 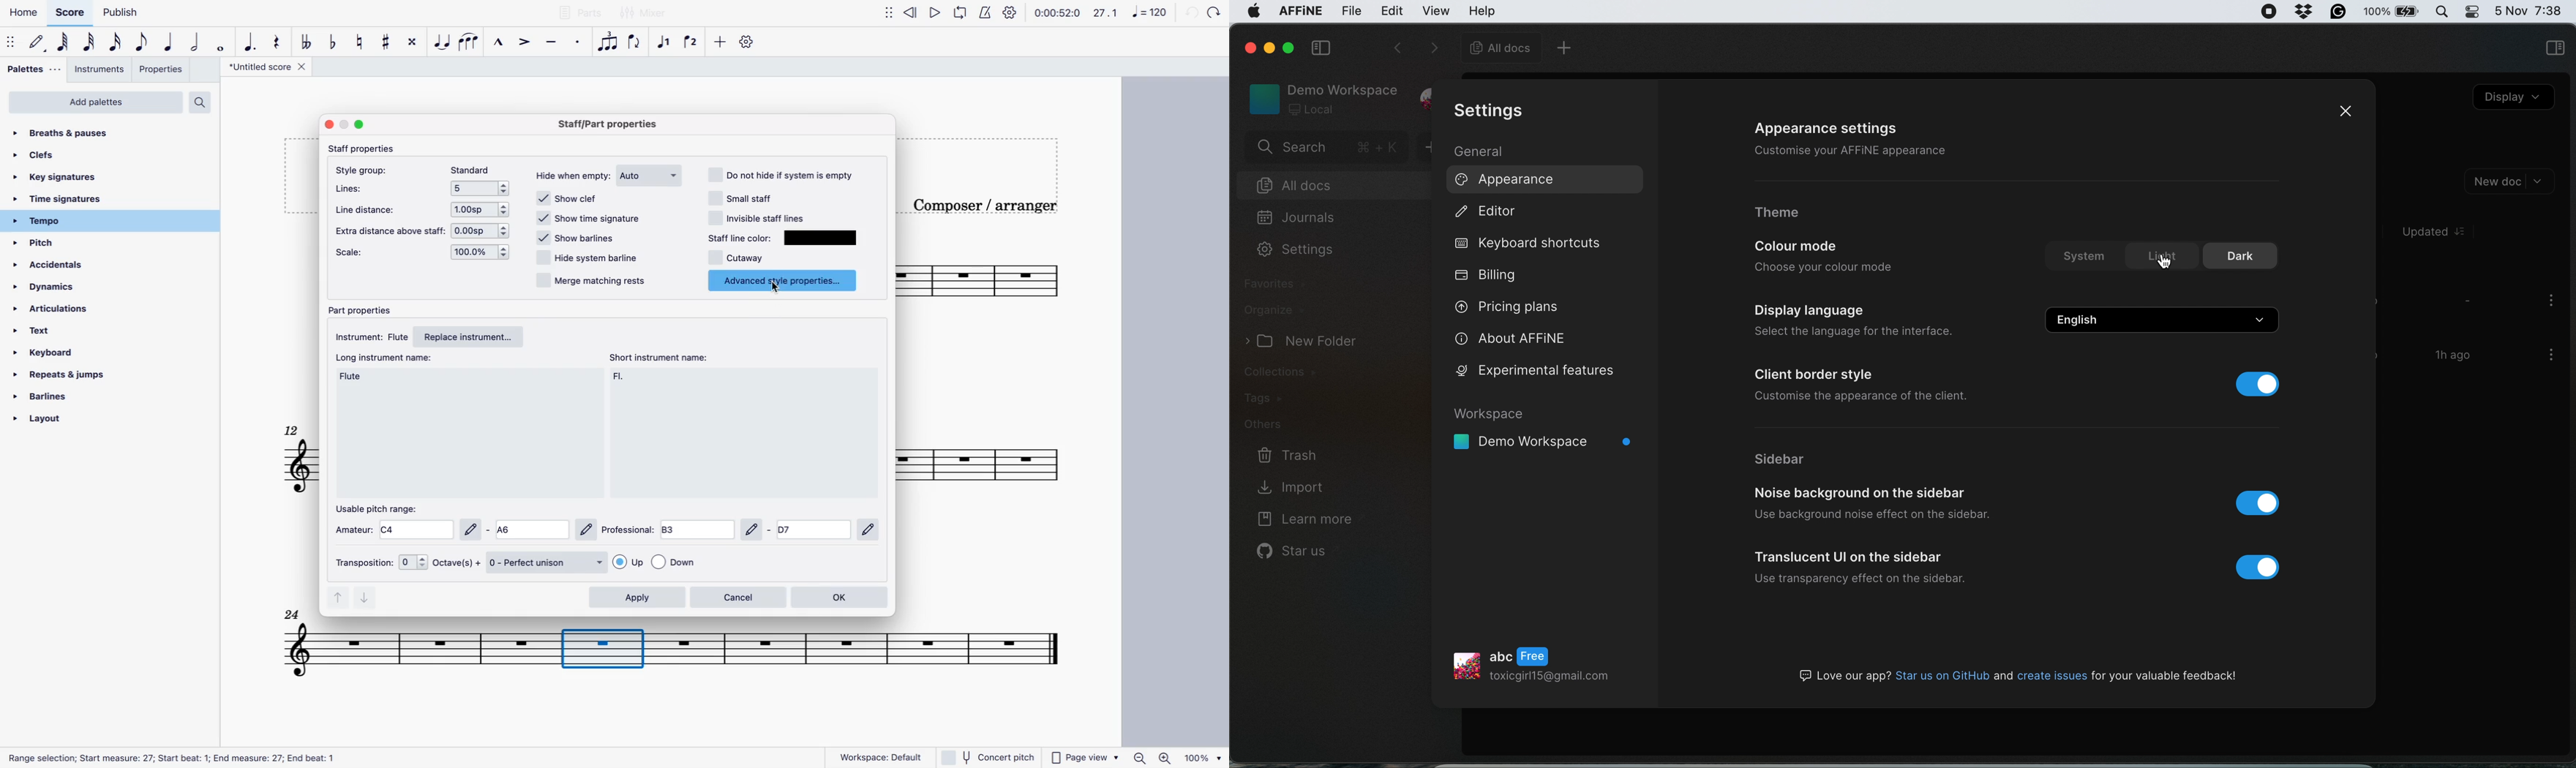 I want to click on Staff/part properties, so click(x=605, y=124).